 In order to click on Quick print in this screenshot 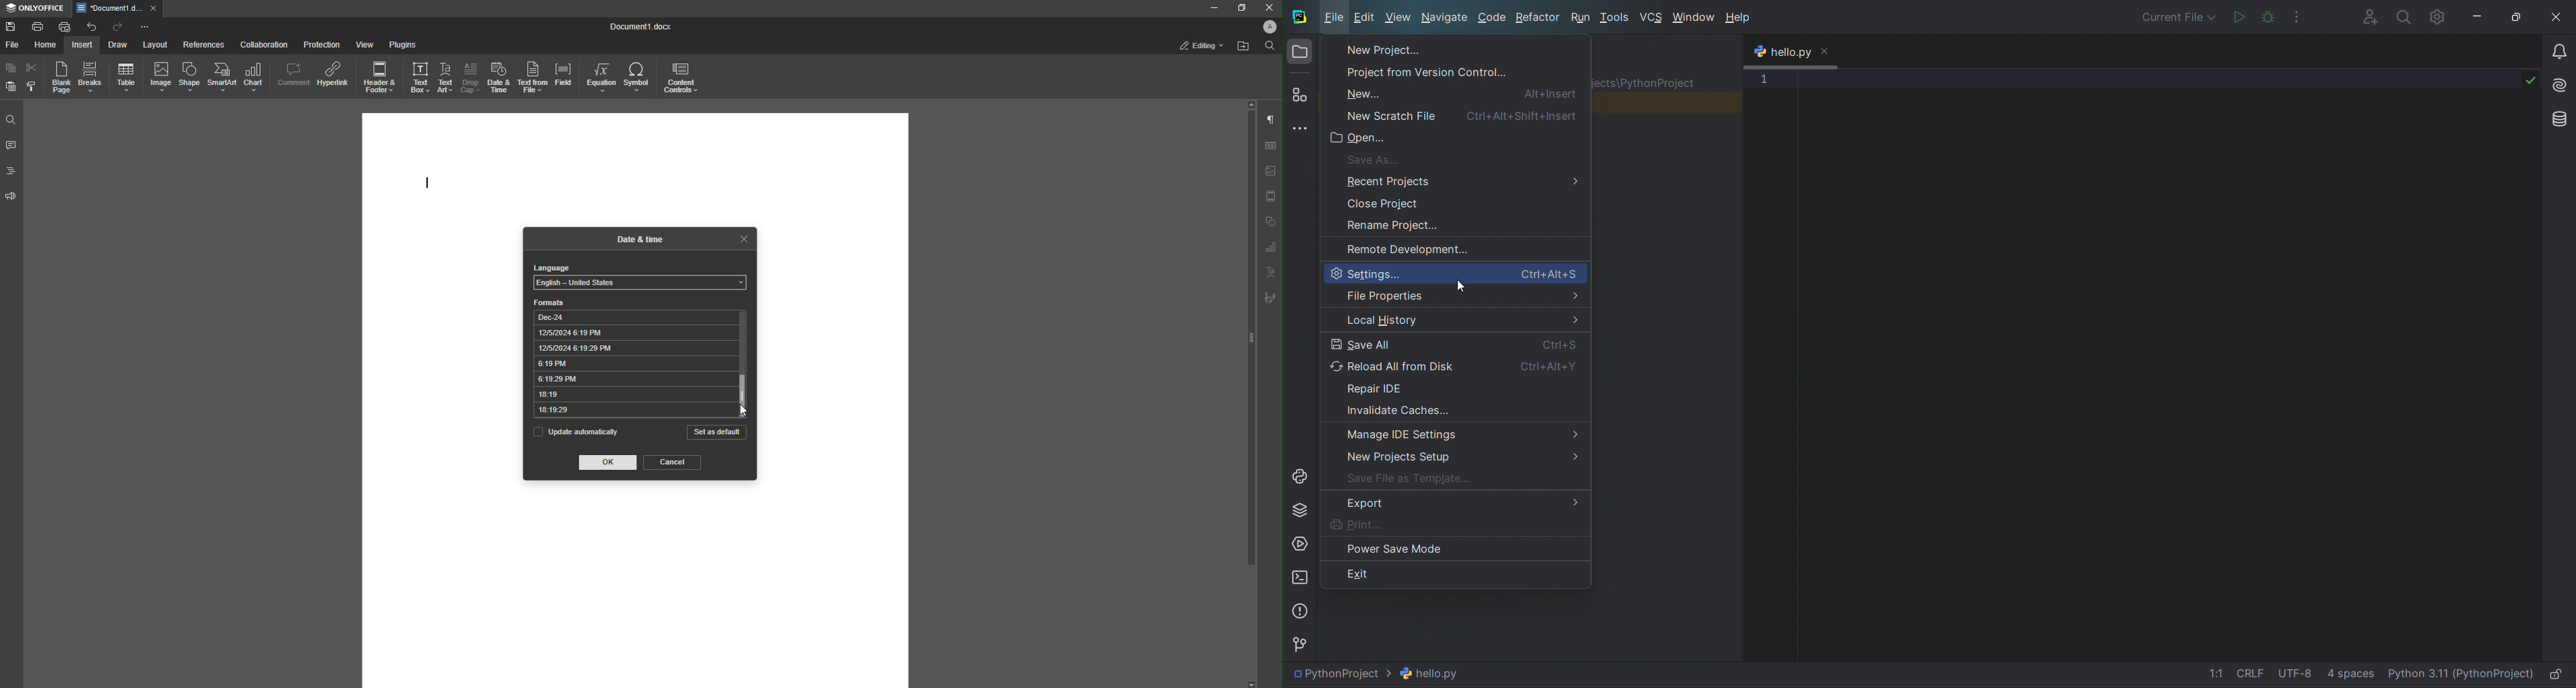, I will do `click(64, 27)`.